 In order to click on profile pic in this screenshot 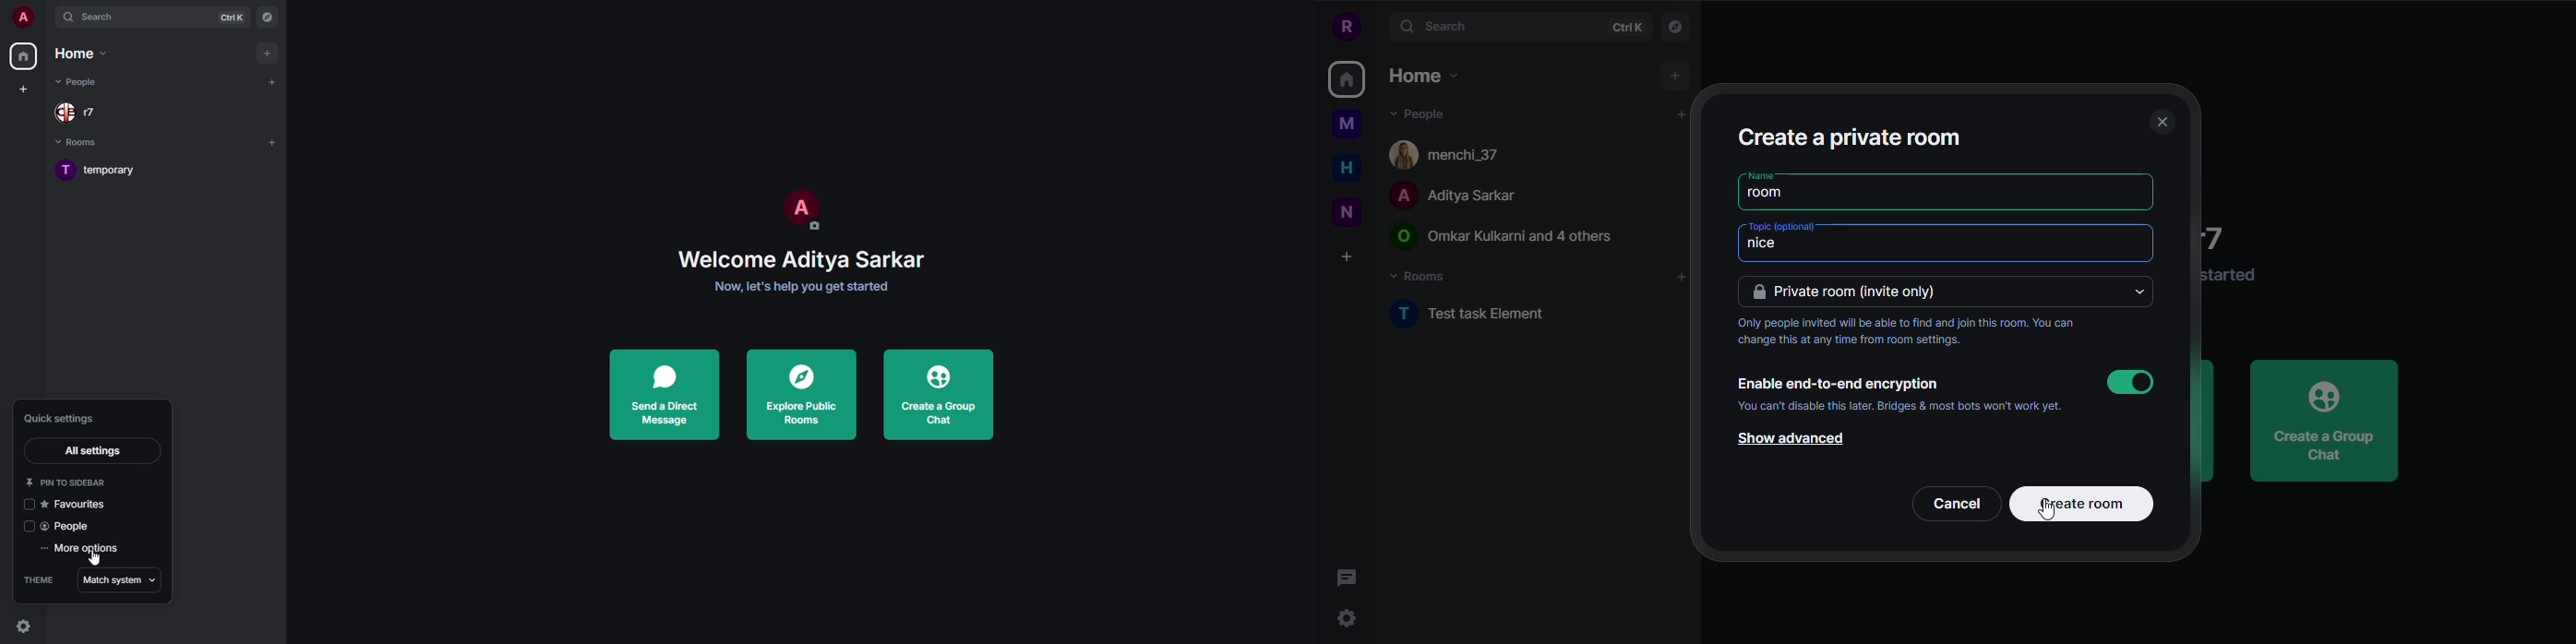, I will do `click(800, 212)`.